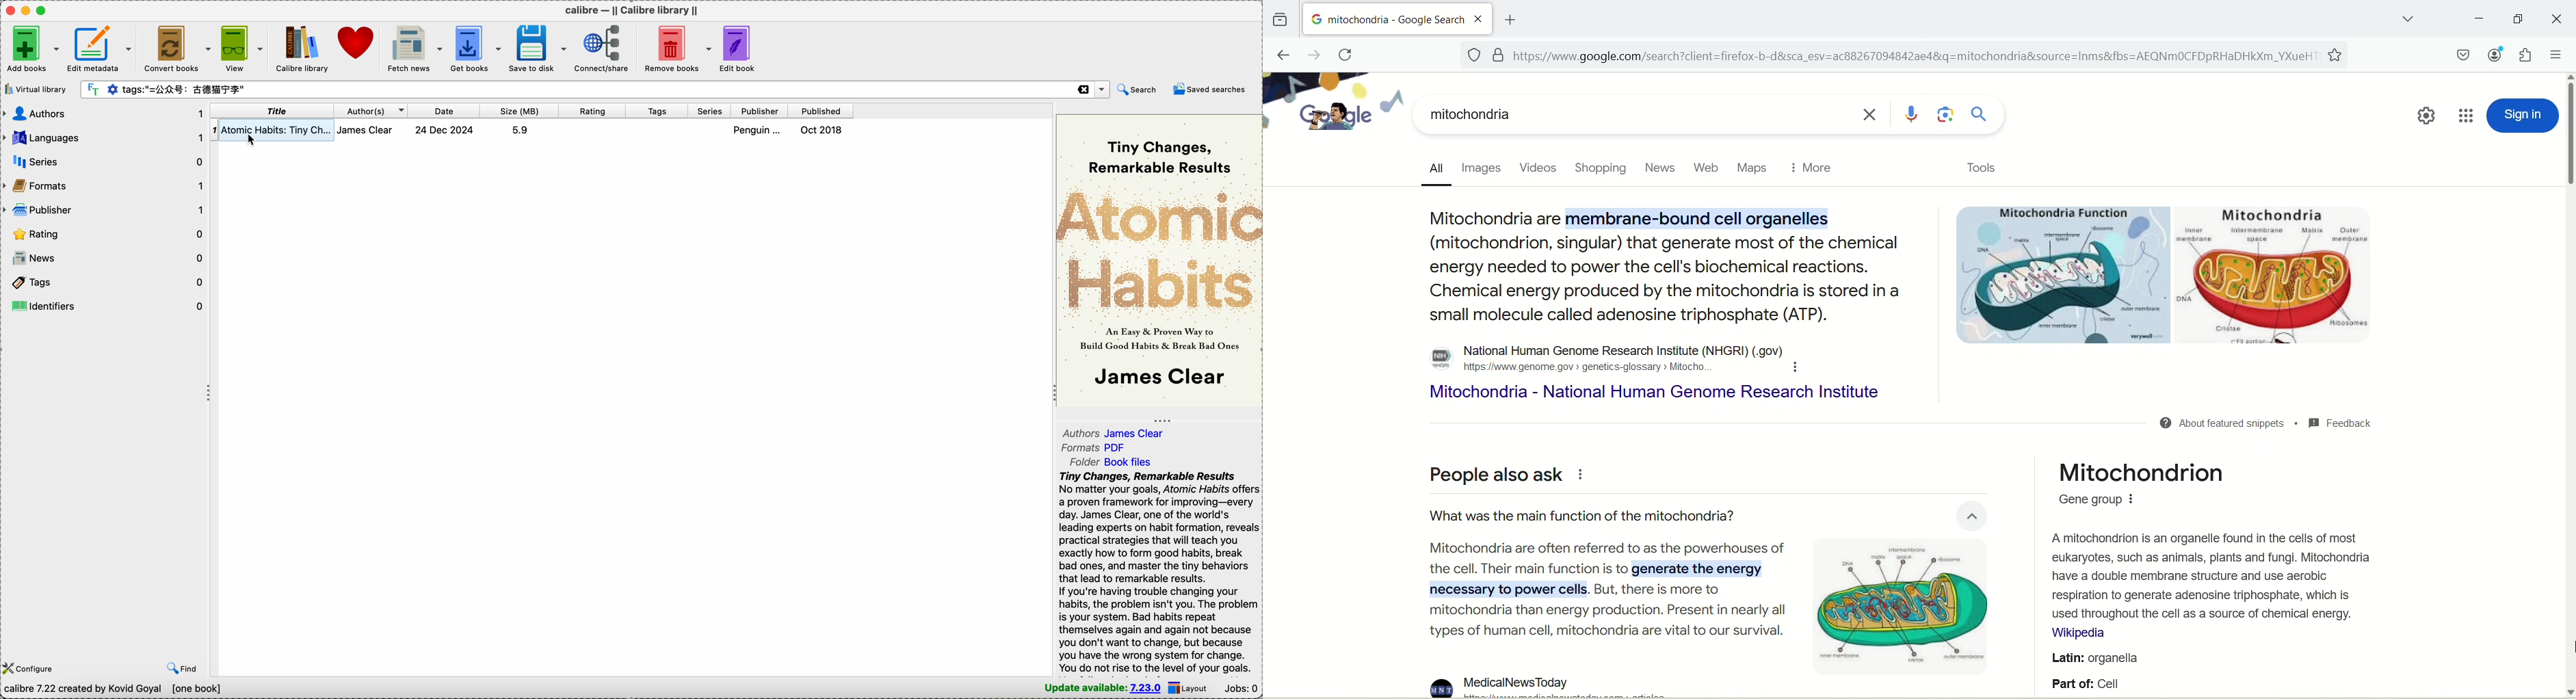 The width and height of the screenshot is (2576, 700). What do you see at coordinates (2174, 277) in the screenshot?
I see `images of parts of mitochondria` at bounding box center [2174, 277].